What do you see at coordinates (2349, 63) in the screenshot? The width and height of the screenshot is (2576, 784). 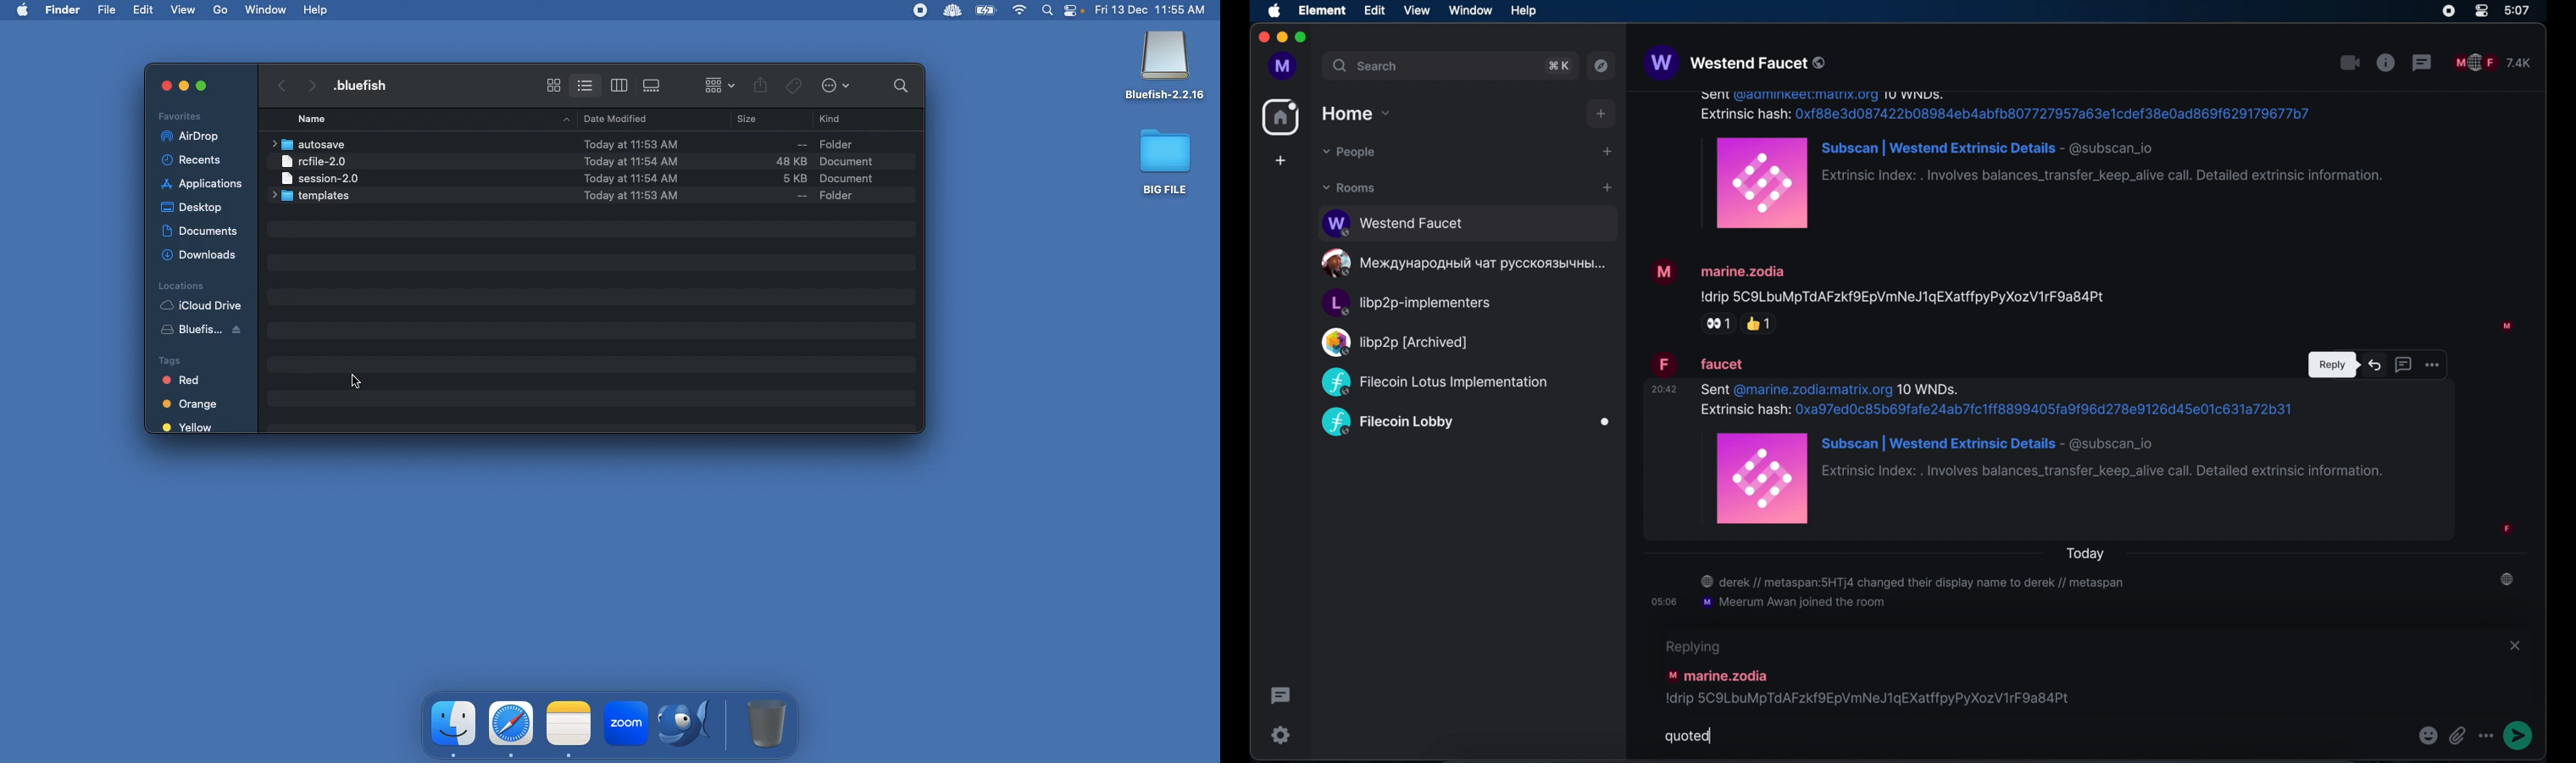 I see `video call` at bounding box center [2349, 63].